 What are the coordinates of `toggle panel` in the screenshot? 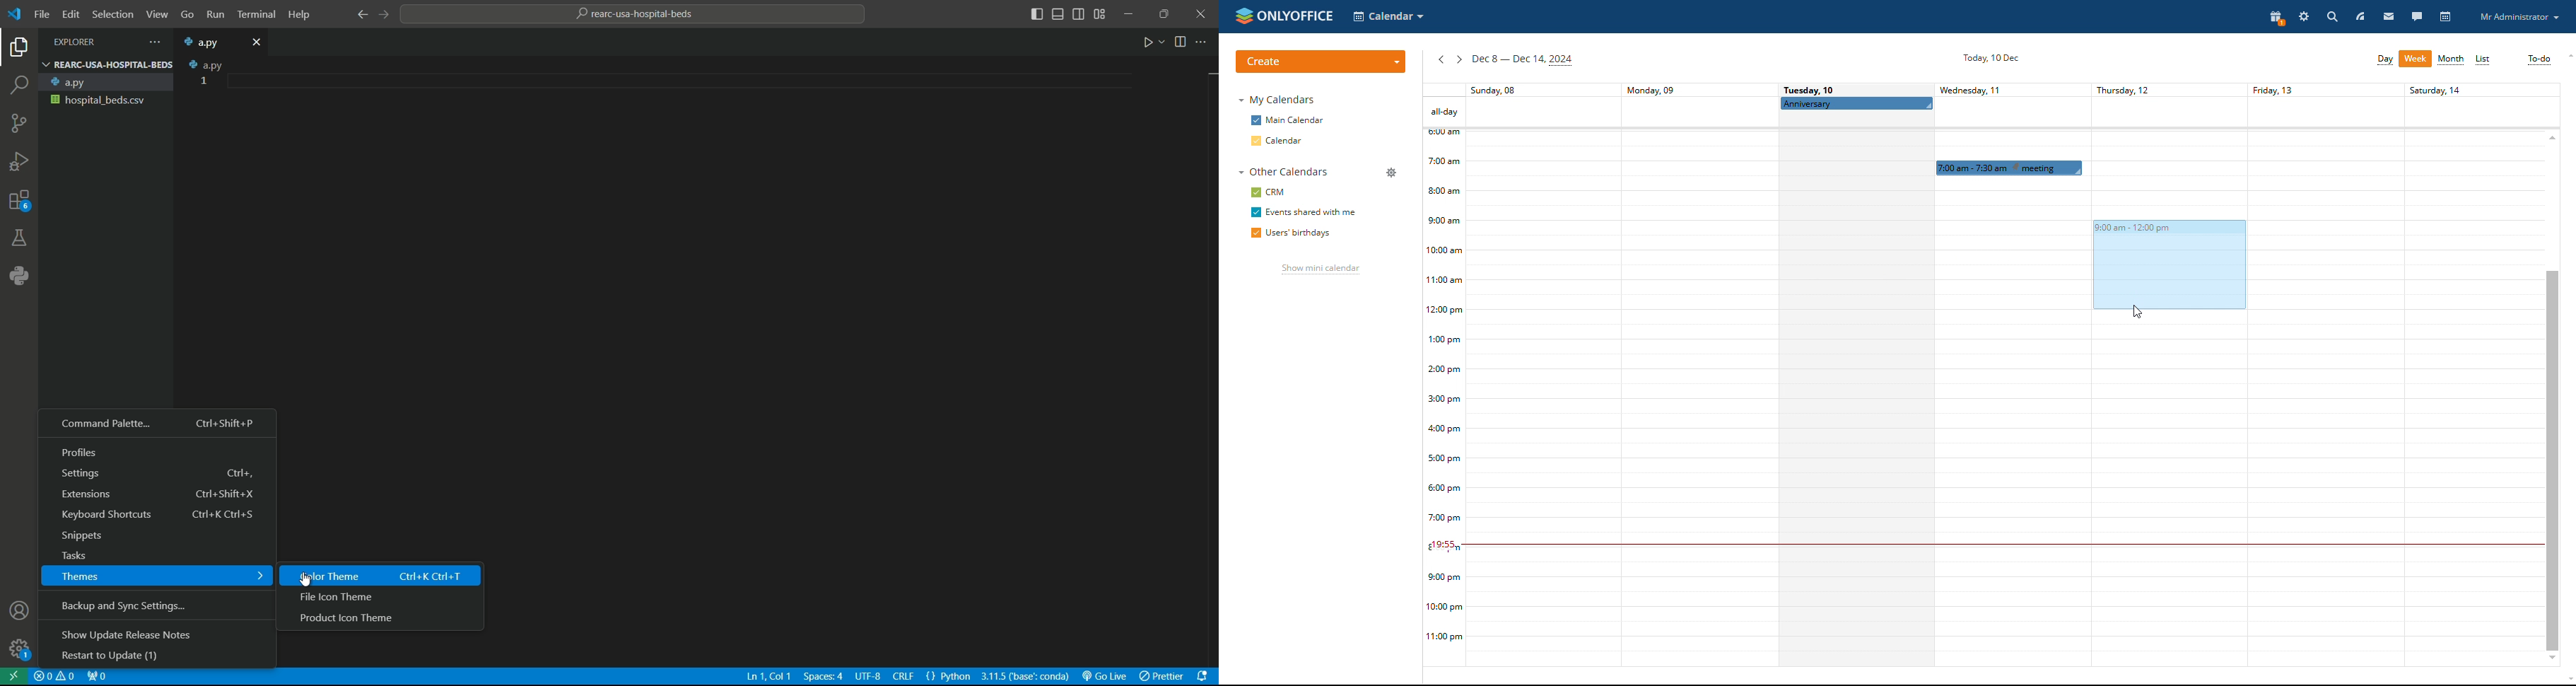 It's located at (1058, 15).